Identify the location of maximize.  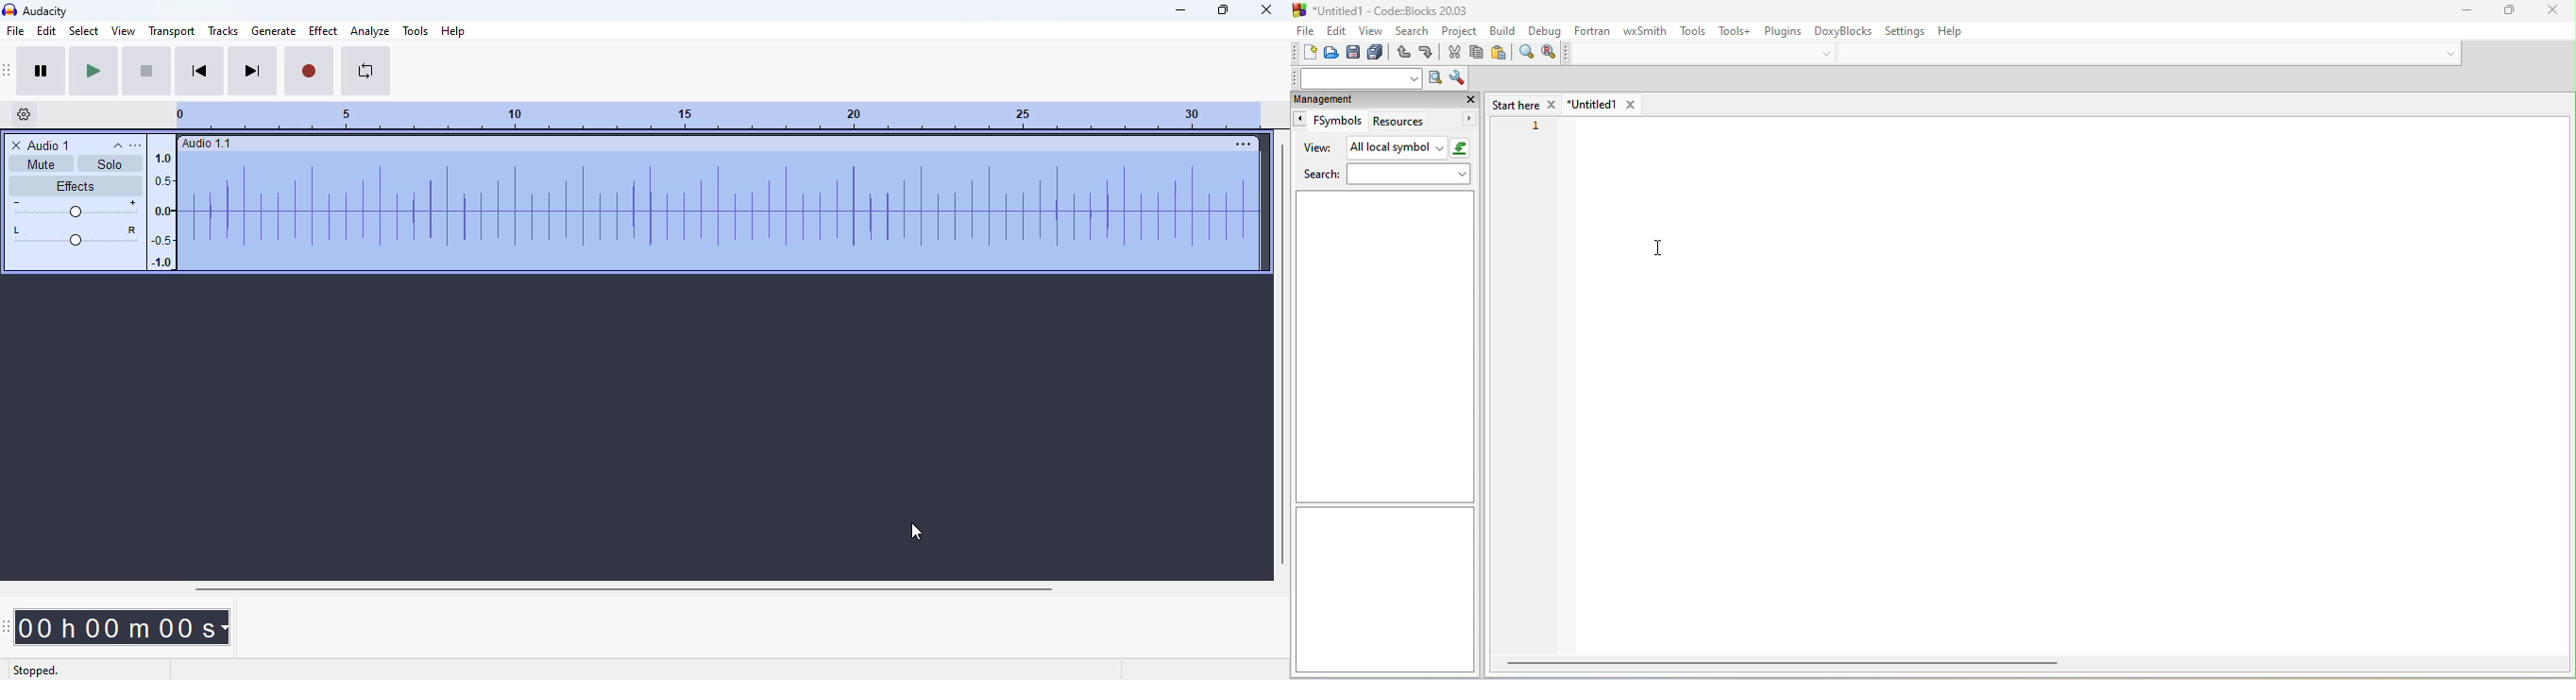
(1223, 9).